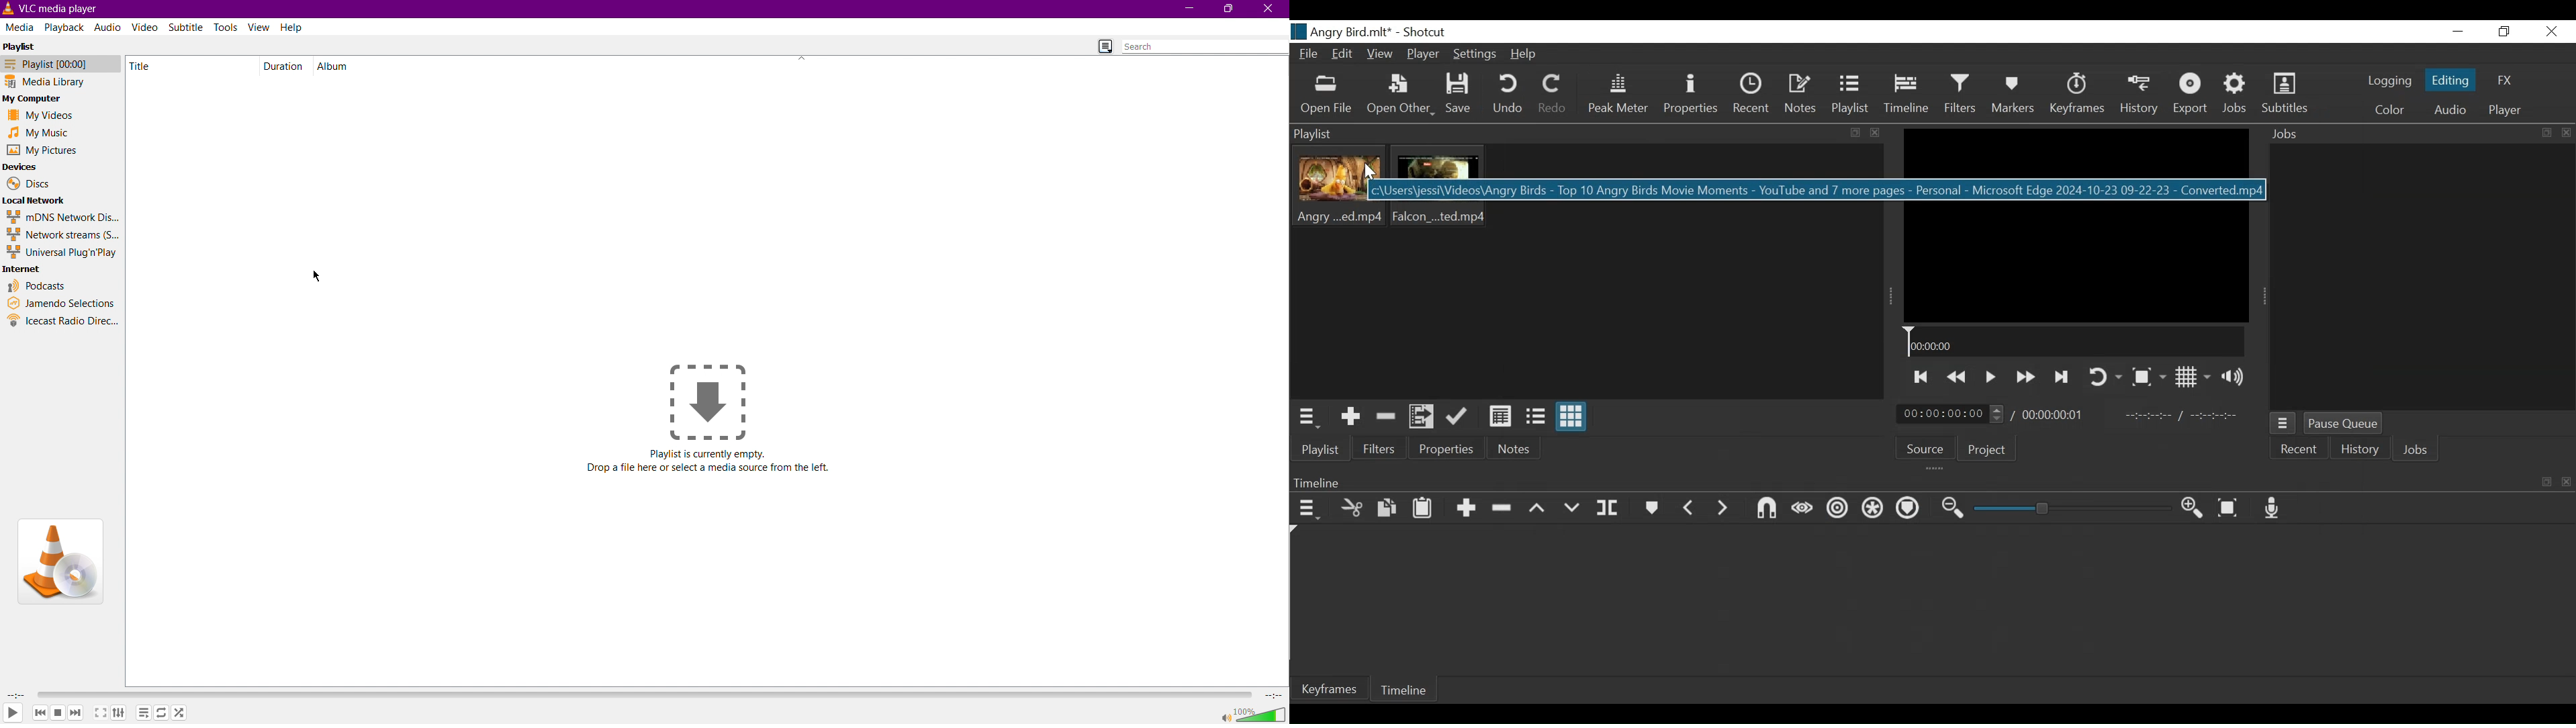 Image resolution: width=2576 pixels, height=728 pixels. What do you see at coordinates (2345, 423) in the screenshot?
I see `Pause Queue` at bounding box center [2345, 423].